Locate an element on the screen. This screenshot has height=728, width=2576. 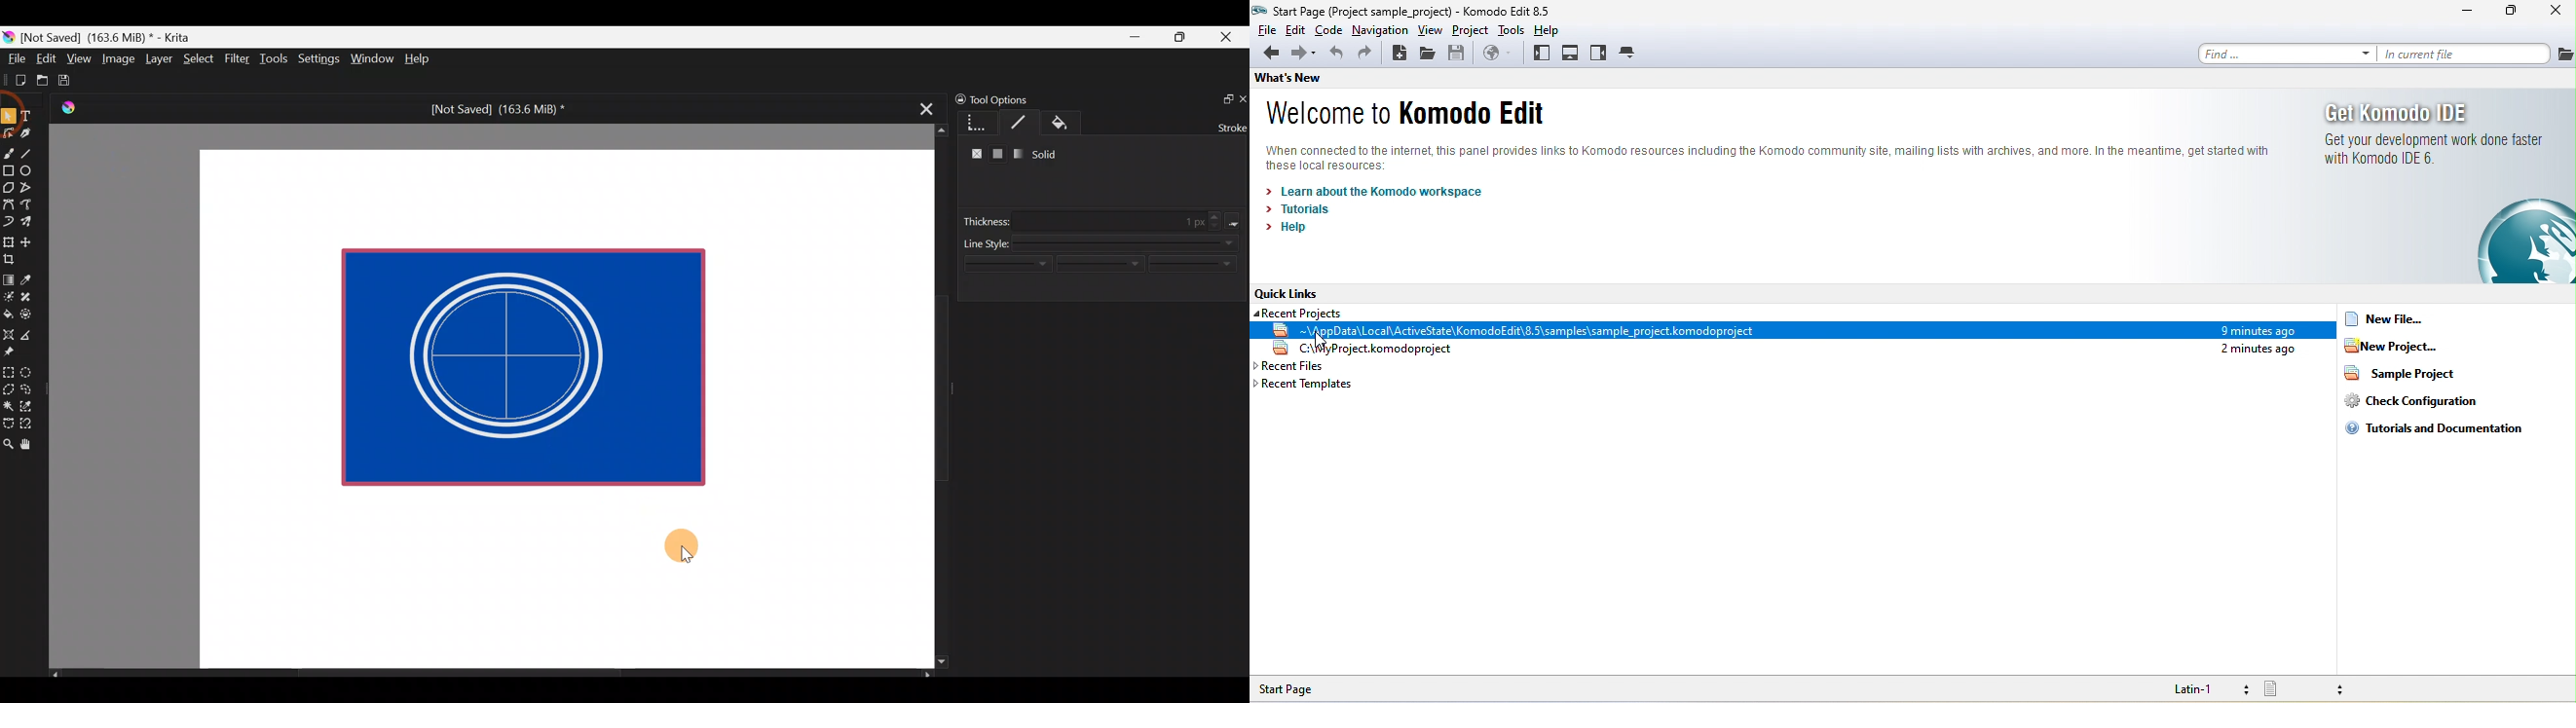
No fill is located at coordinates (974, 155).